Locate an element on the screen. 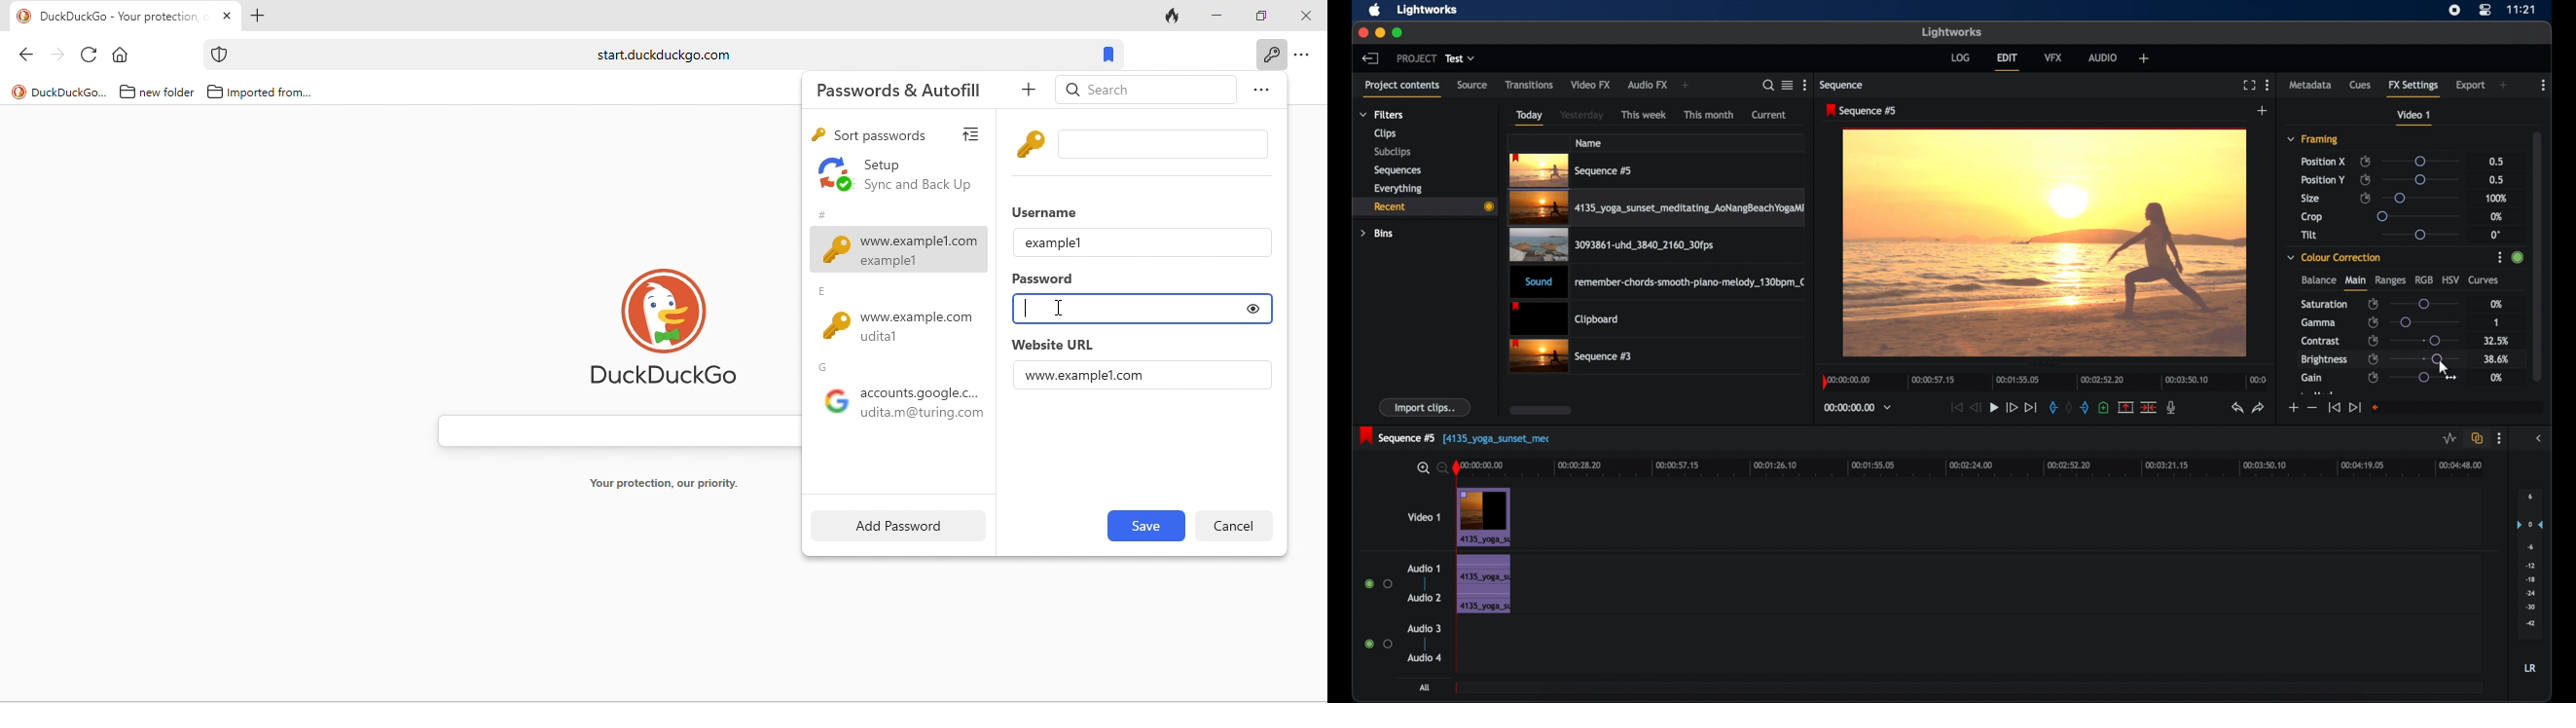 This screenshot has height=728, width=2576. jump to start is located at coordinates (1955, 407).